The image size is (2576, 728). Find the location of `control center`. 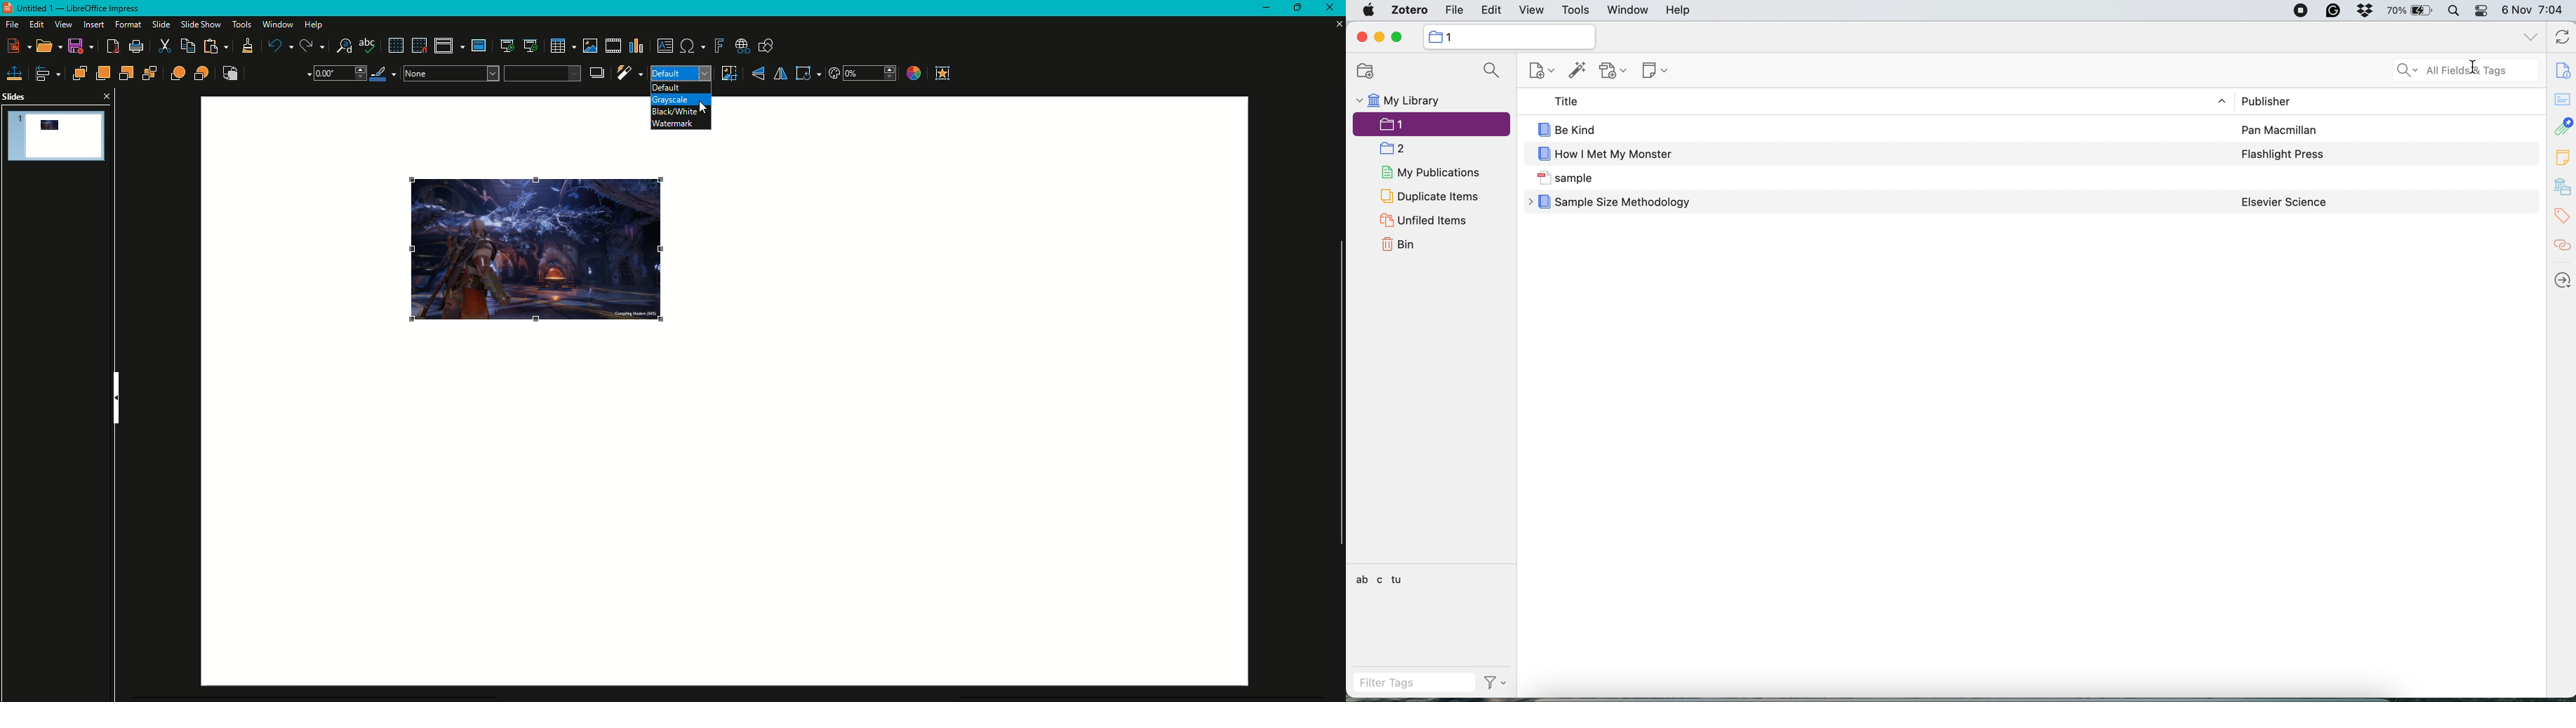

control center is located at coordinates (2484, 11).